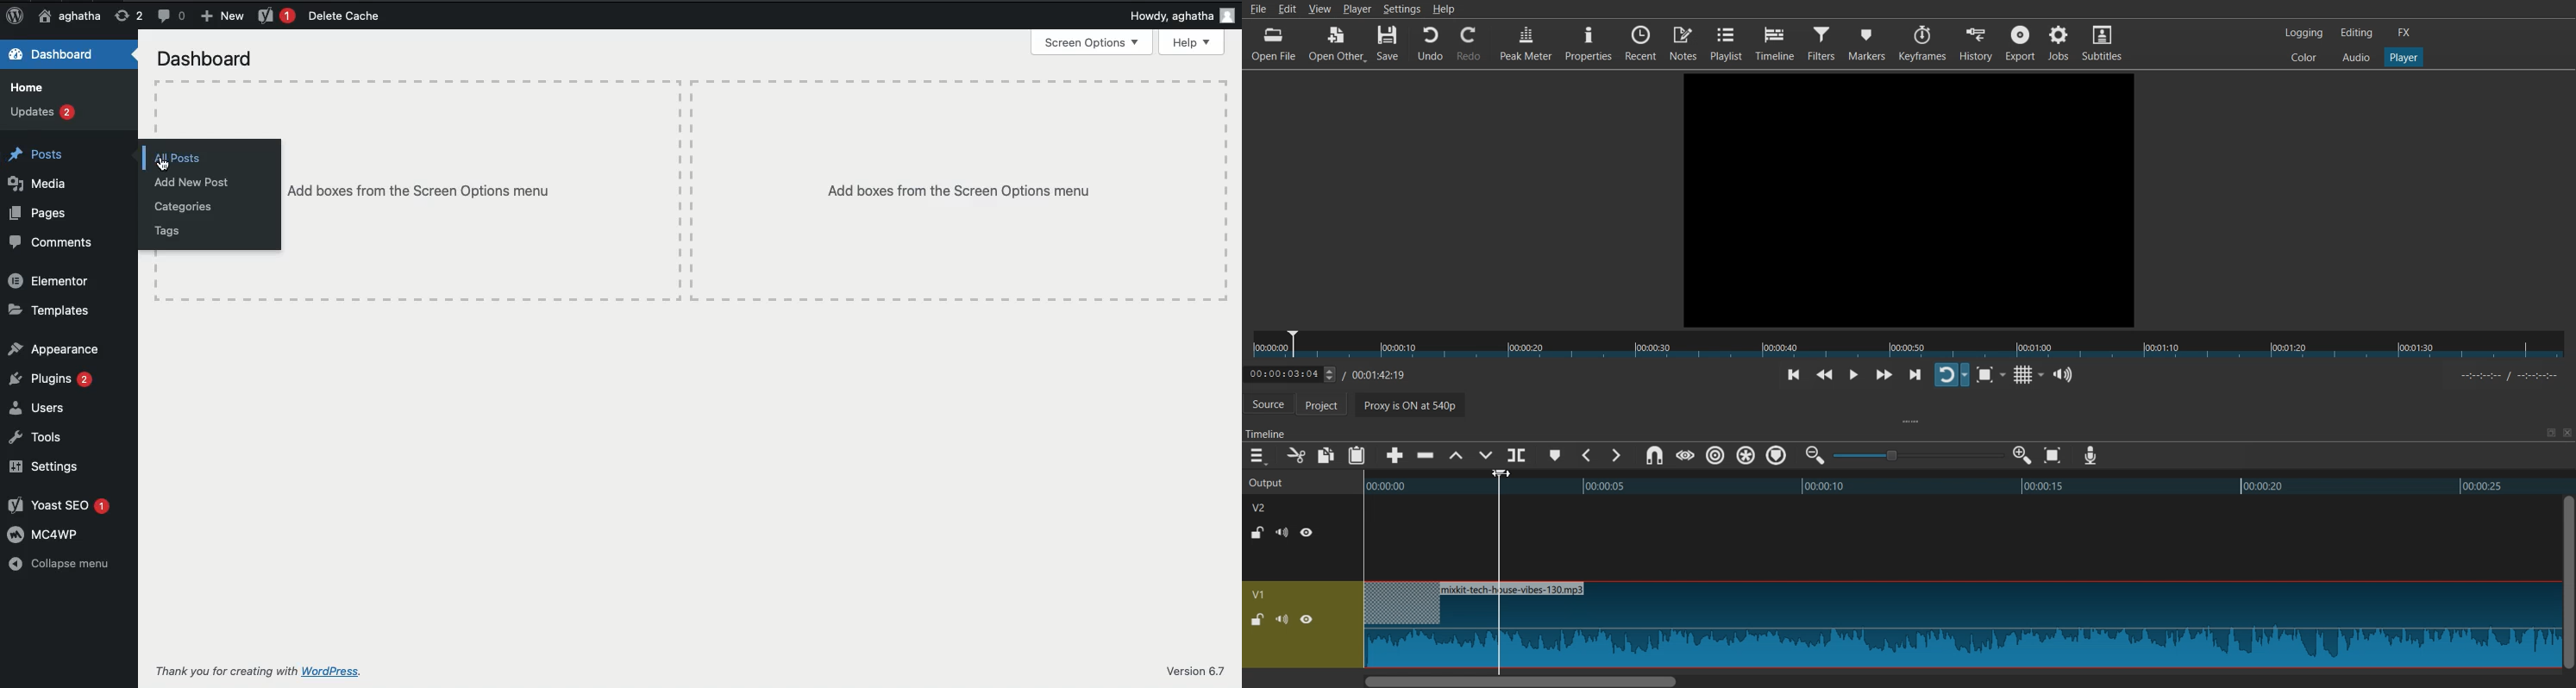 The width and height of the screenshot is (2576, 700). What do you see at coordinates (2305, 33) in the screenshot?
I see `Logging` at bounding box center [2305, 33].